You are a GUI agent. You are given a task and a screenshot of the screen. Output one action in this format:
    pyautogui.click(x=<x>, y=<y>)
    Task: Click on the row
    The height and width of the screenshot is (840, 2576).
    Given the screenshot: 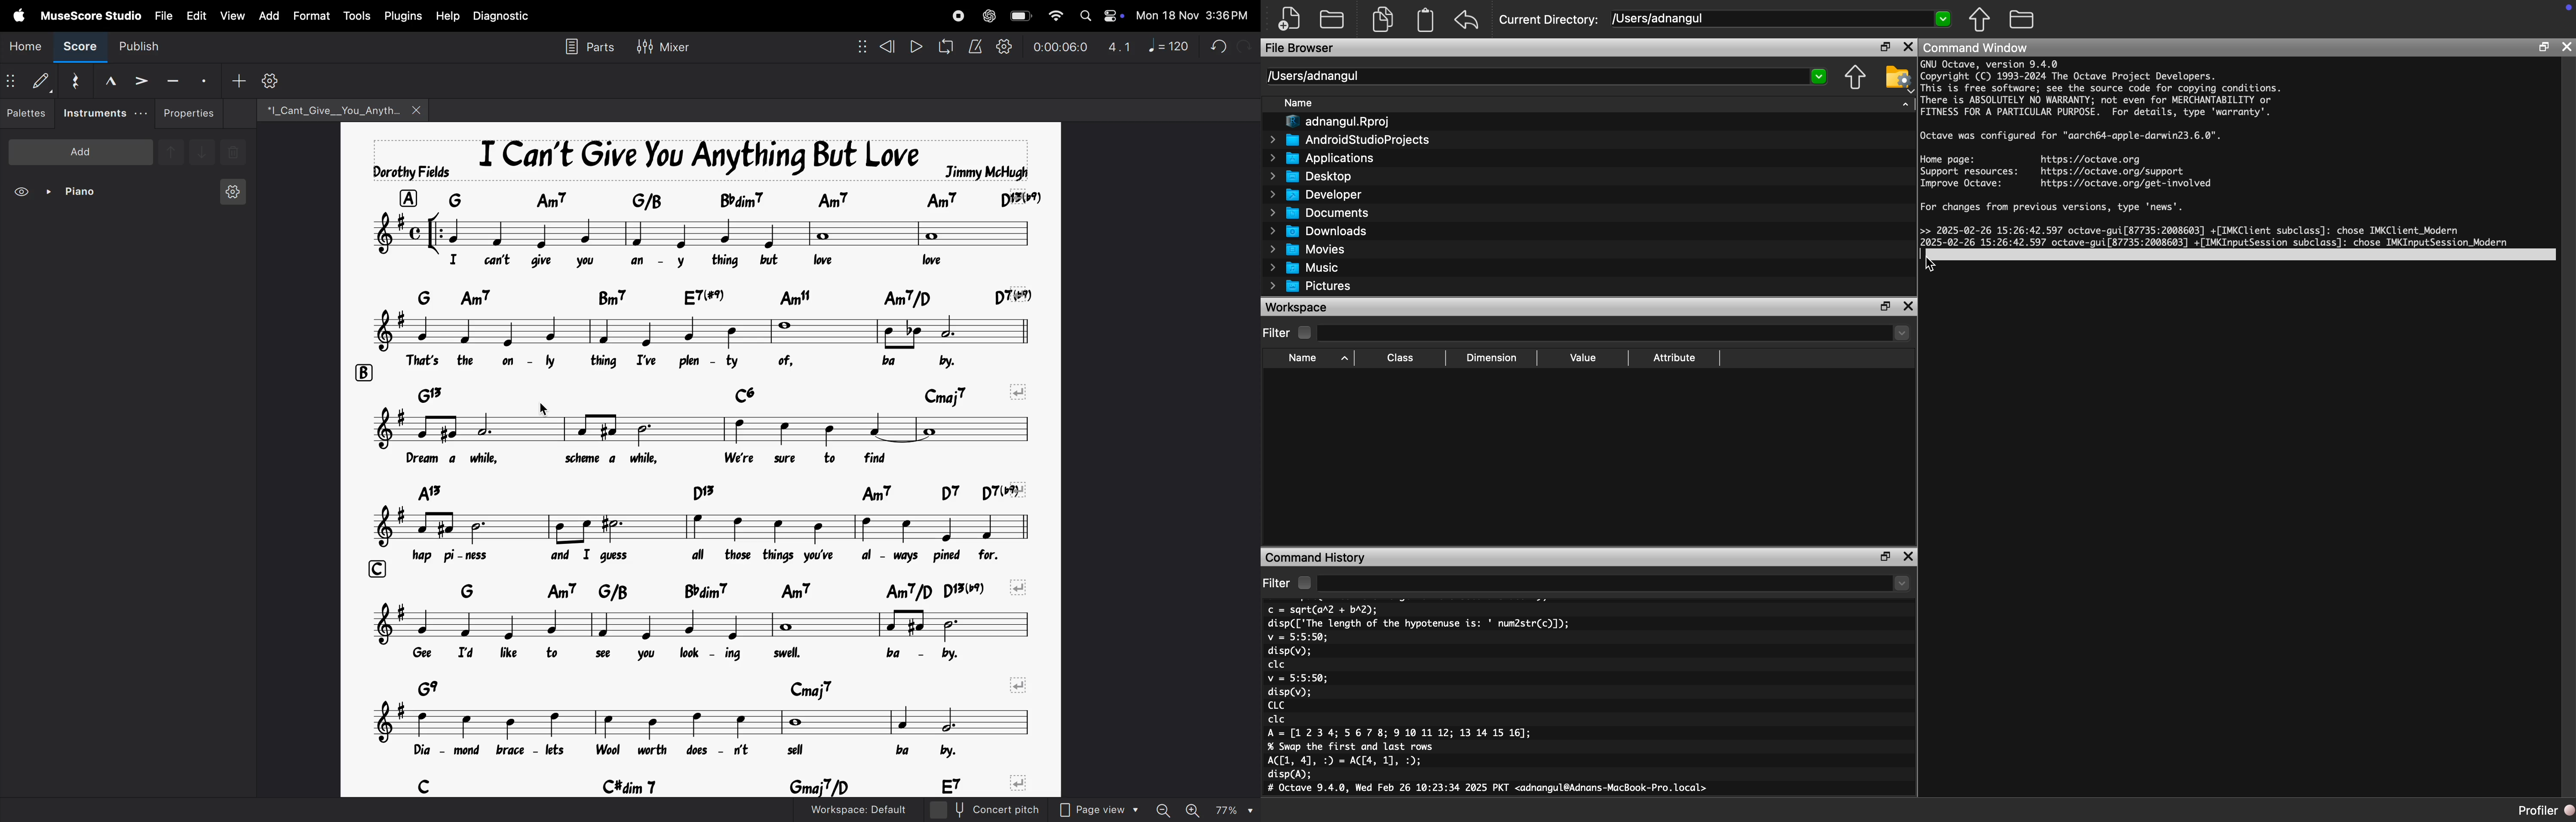 What is the action you would take?
    pyautogui.click(x=379, y=573)
    